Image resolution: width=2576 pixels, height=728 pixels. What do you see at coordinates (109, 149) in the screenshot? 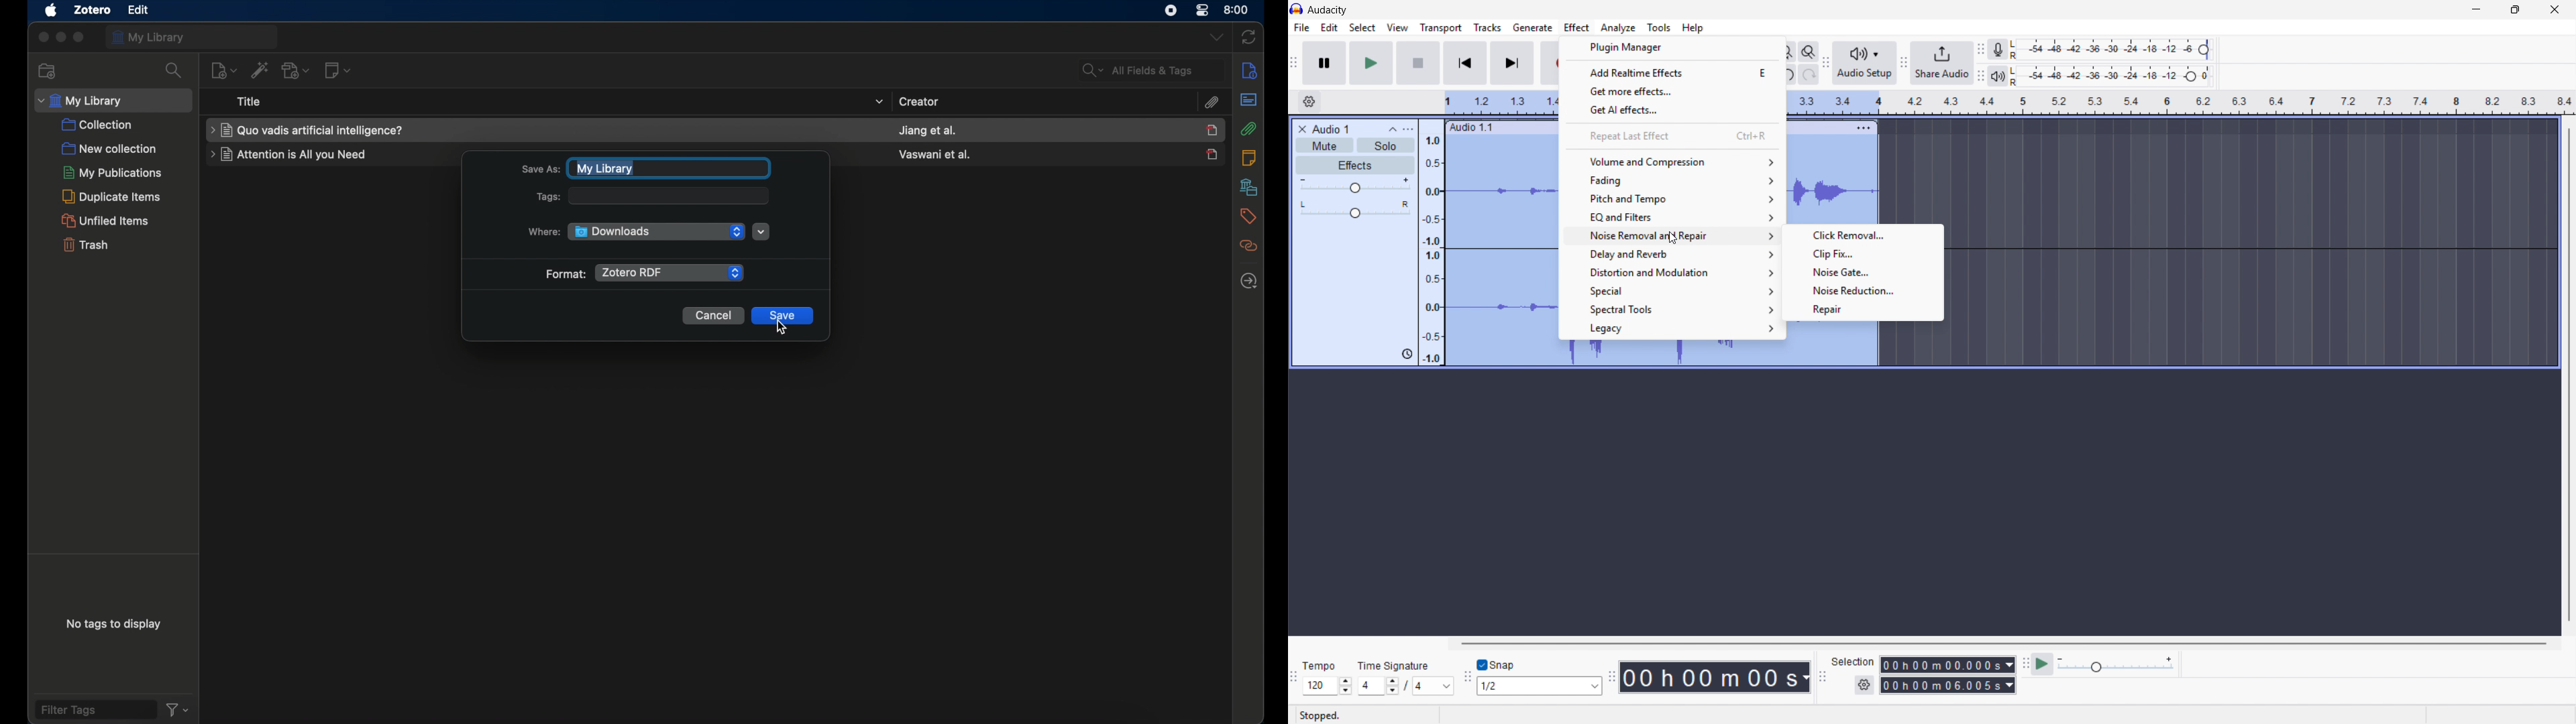
I see `new collection` at bounding box center [109, 149].